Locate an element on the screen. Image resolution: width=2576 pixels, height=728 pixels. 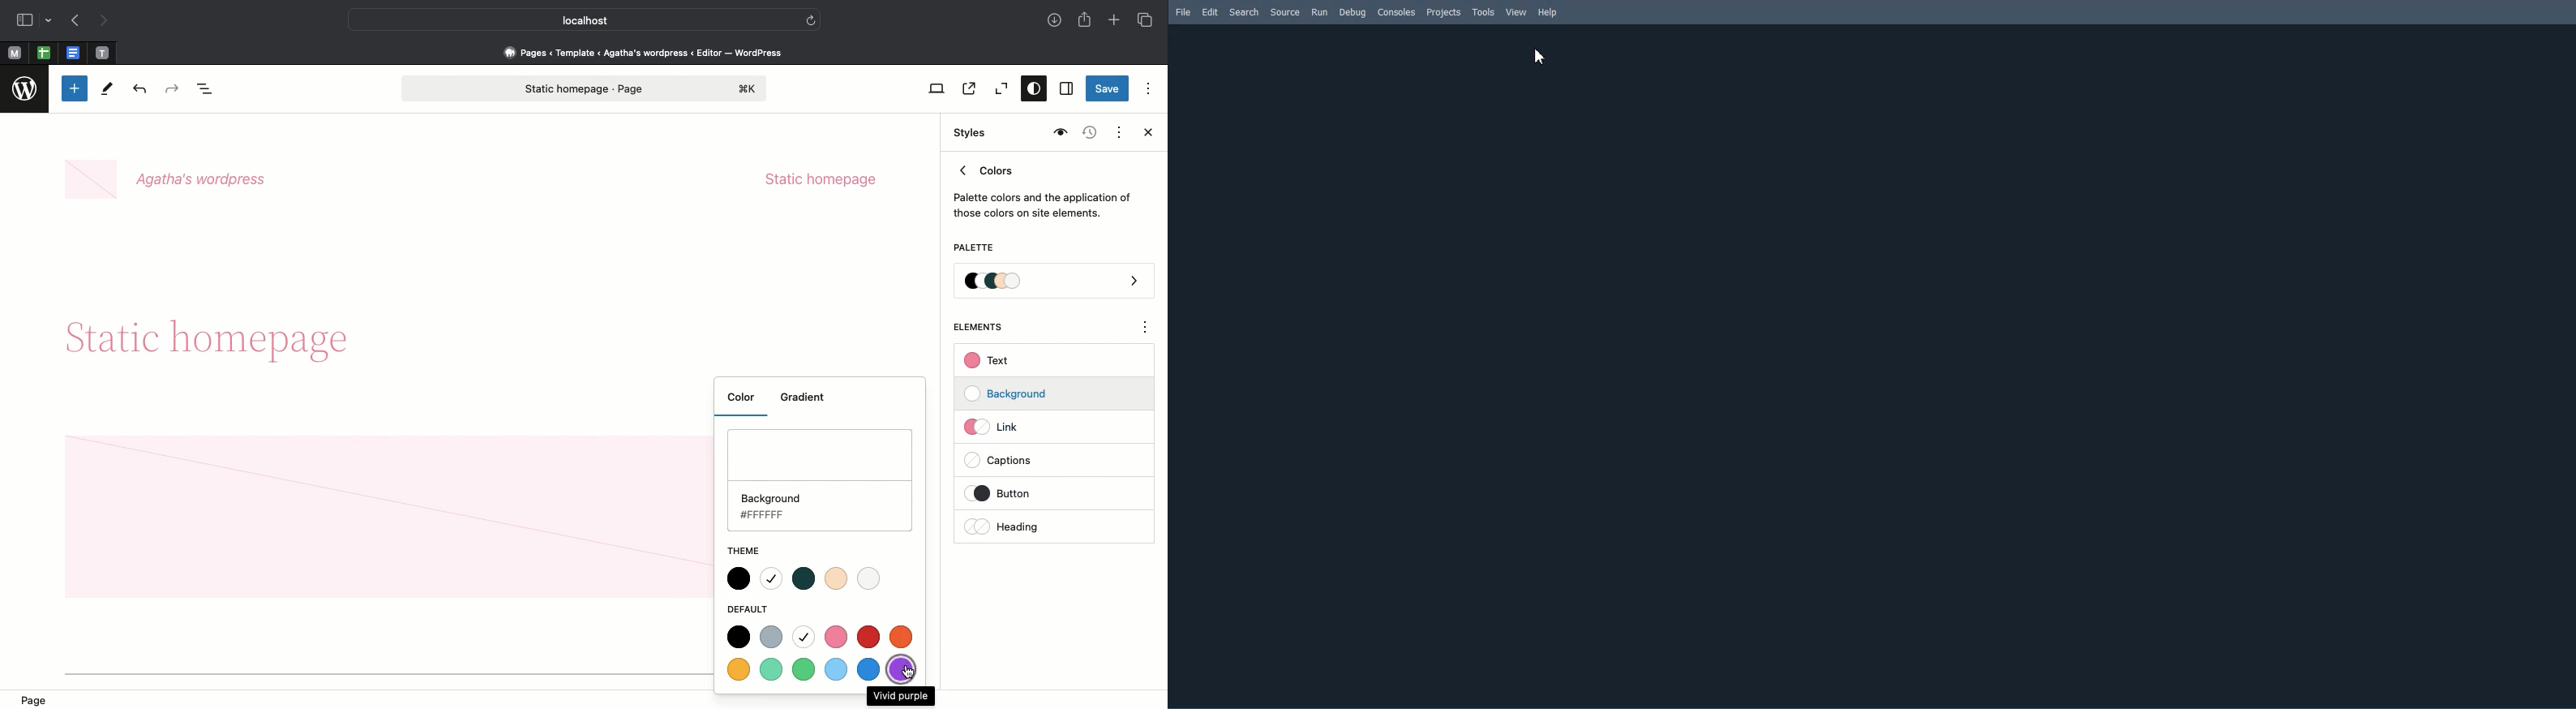
Wild purple is located at coordinates (901, 696).